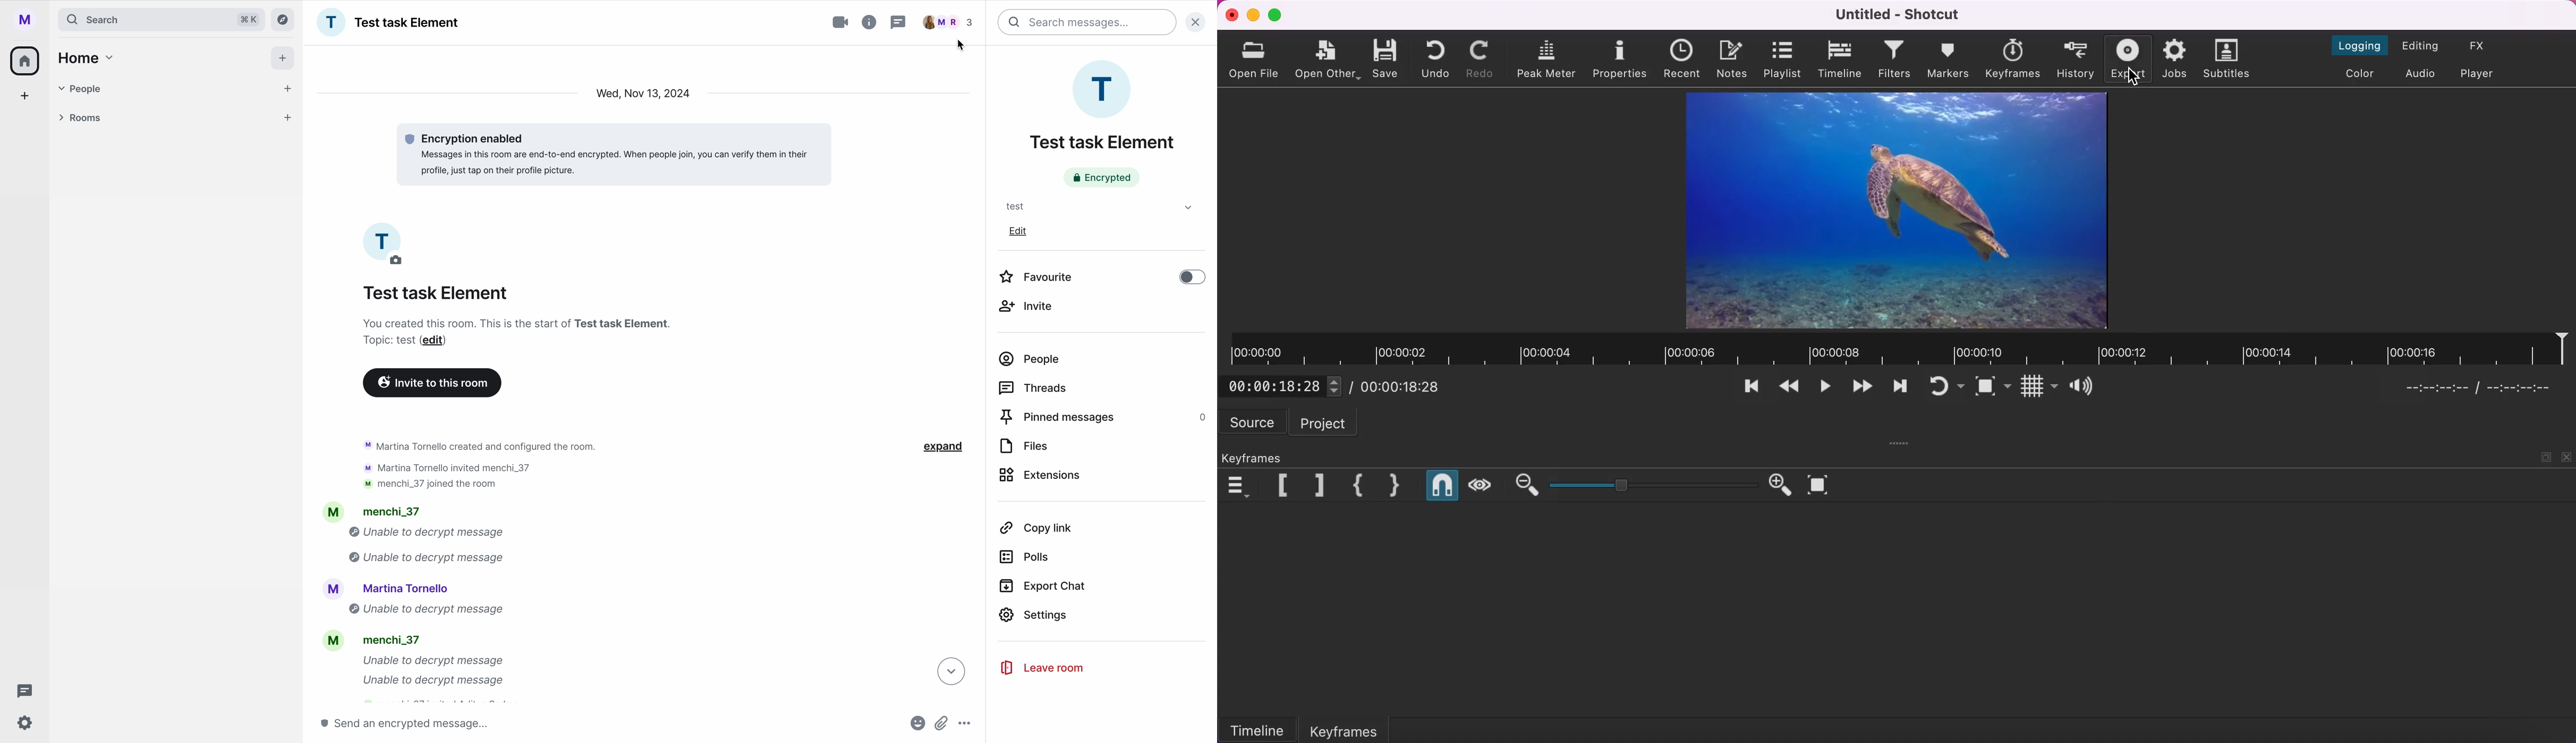 This screenshot has height=756, width=2576. I want to click on project, so click(1328, 423).